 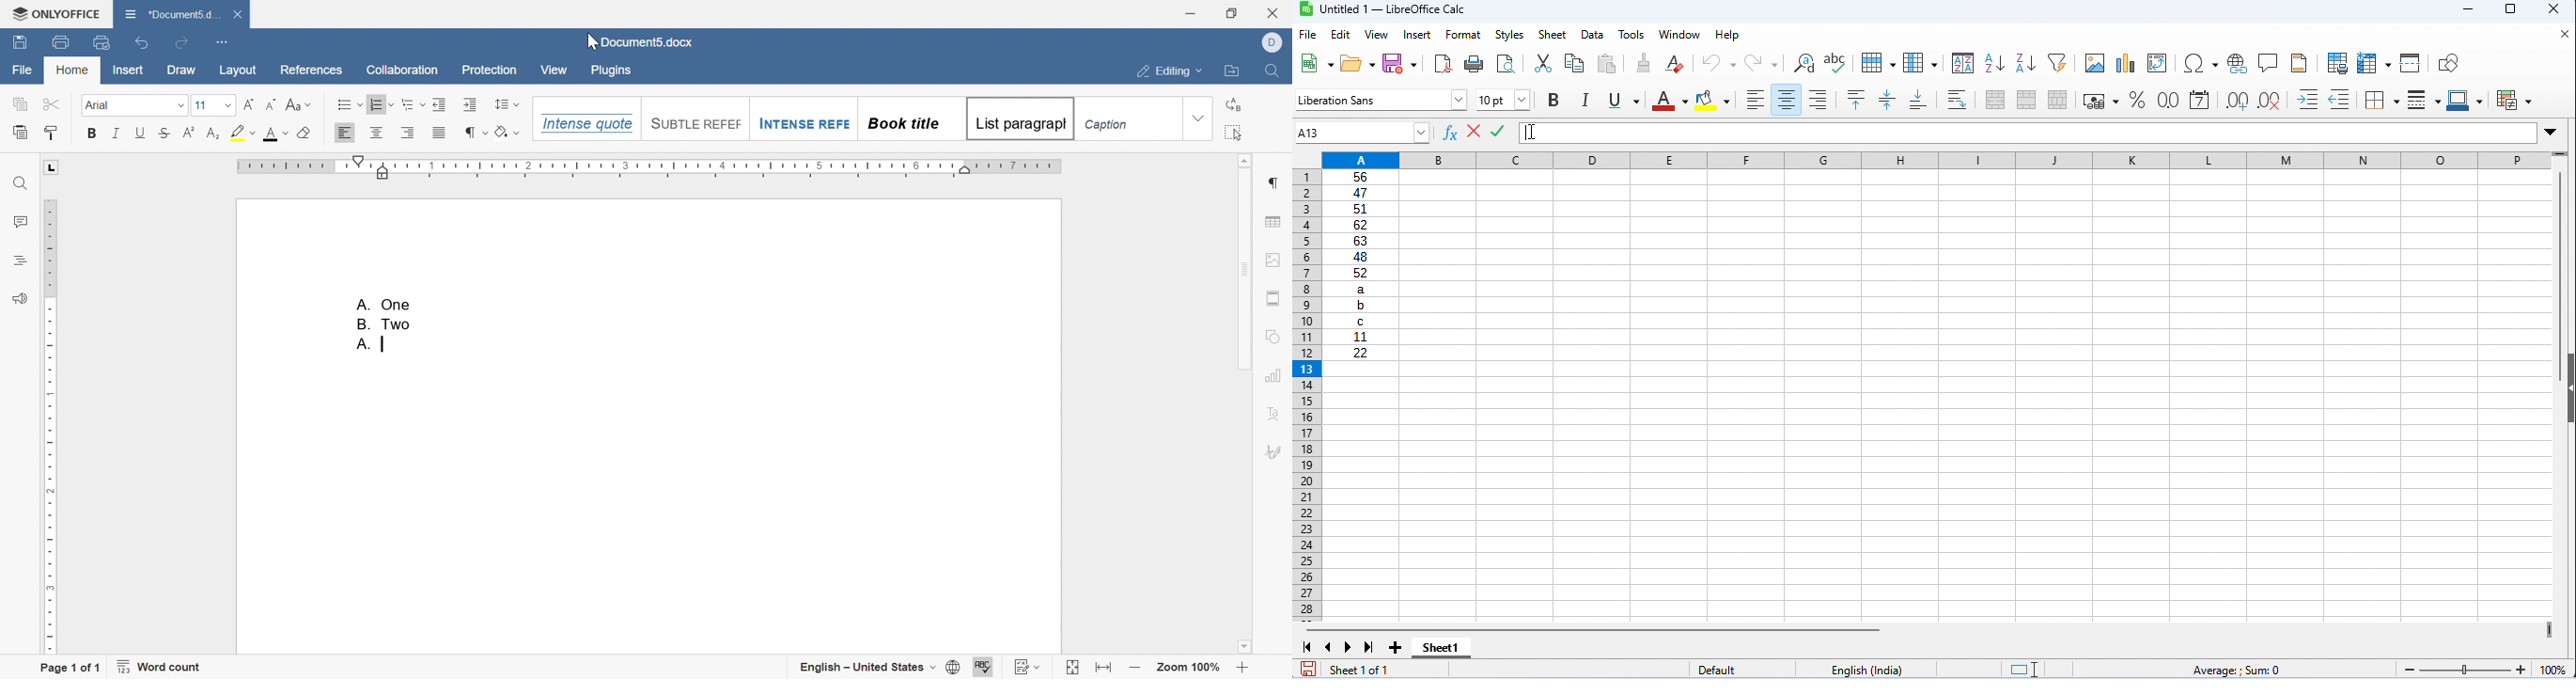 What do you see at coordinates (1308, 396) in the screenshot?
I see `row numbers` at bounding box center [1308, 396].